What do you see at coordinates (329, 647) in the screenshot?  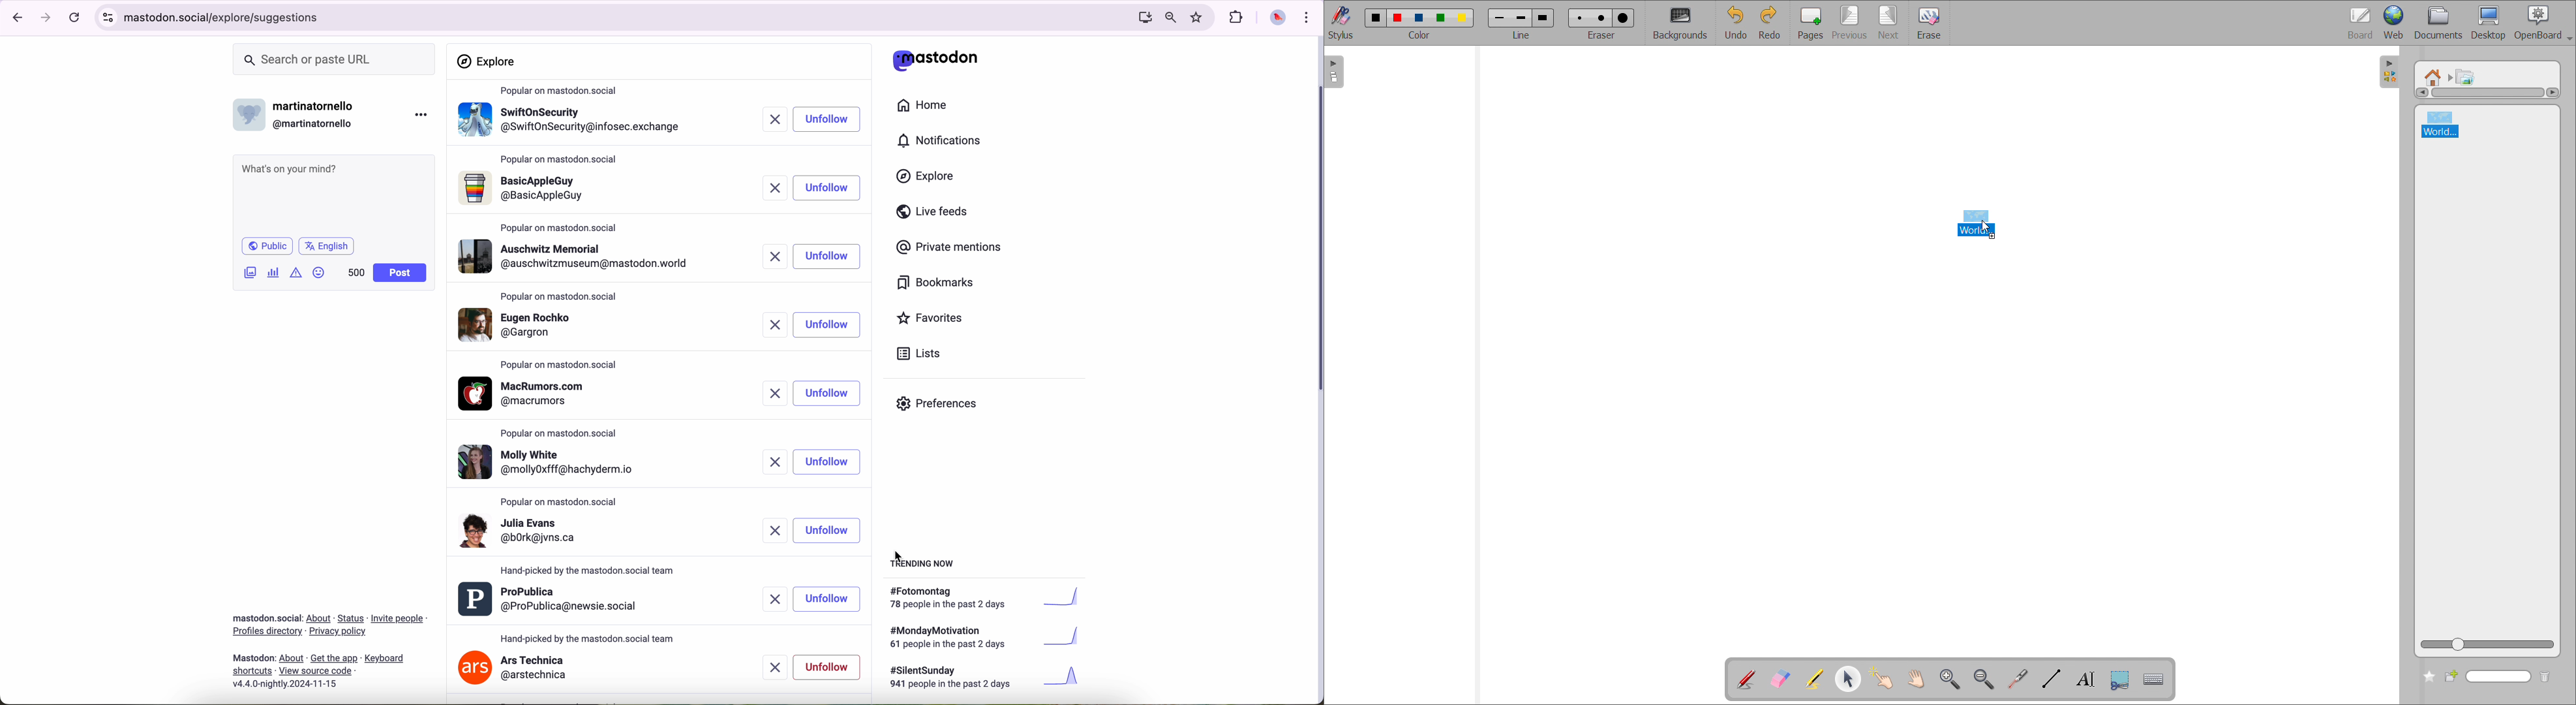 I see `about` at bounding box center [329, 647].